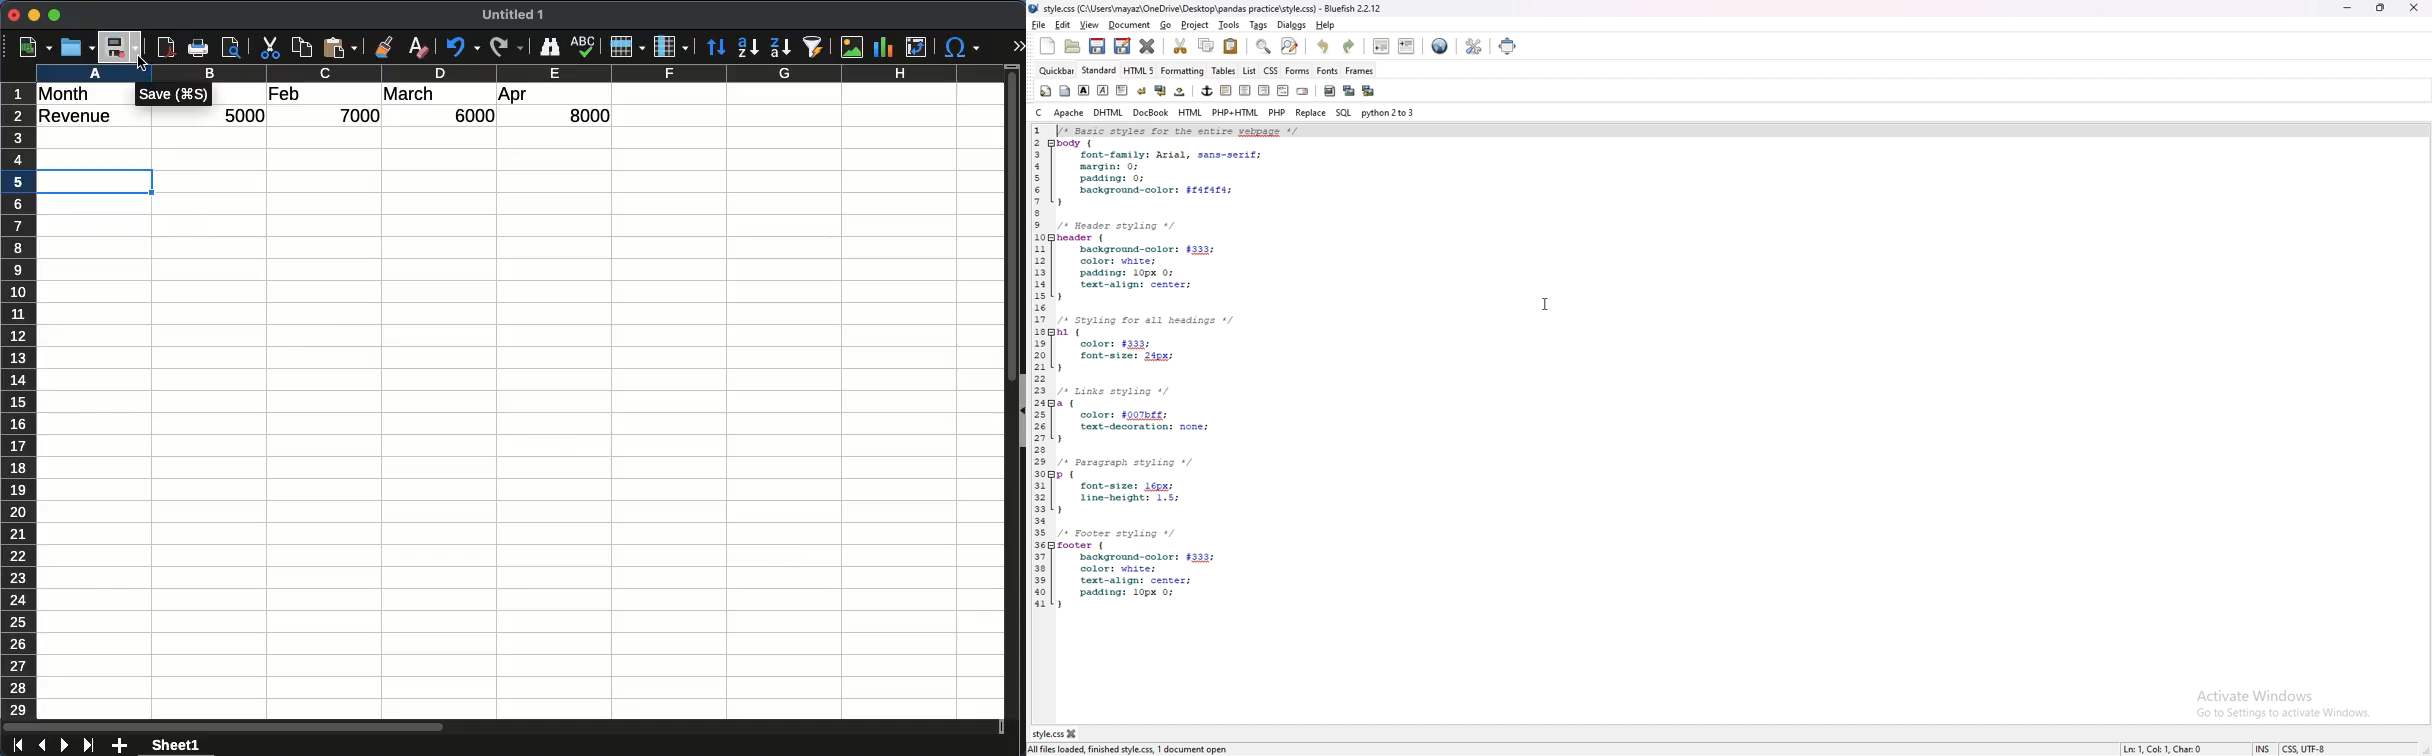  Describe the element at coordinates (63, 746) in the screenshot. I see `next sheet` at that location.